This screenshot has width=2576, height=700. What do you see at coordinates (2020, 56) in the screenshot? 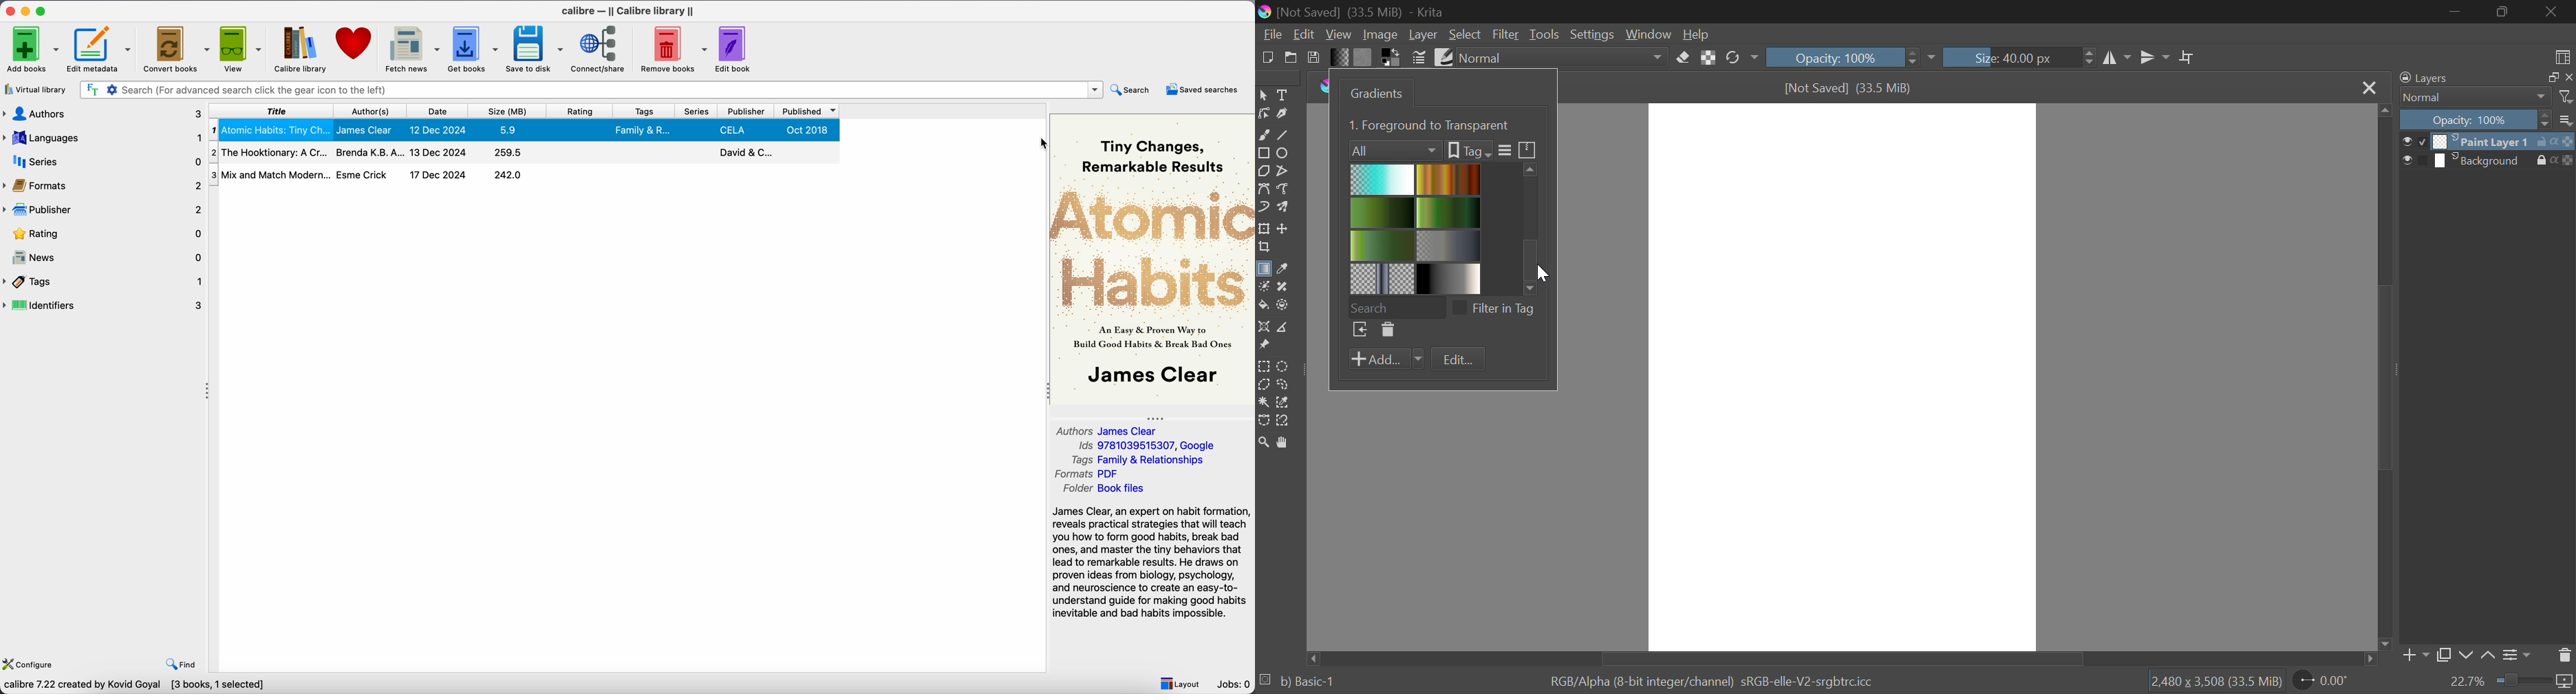
I see `Size: 40.00 px` at bounding box center [2020, 56].